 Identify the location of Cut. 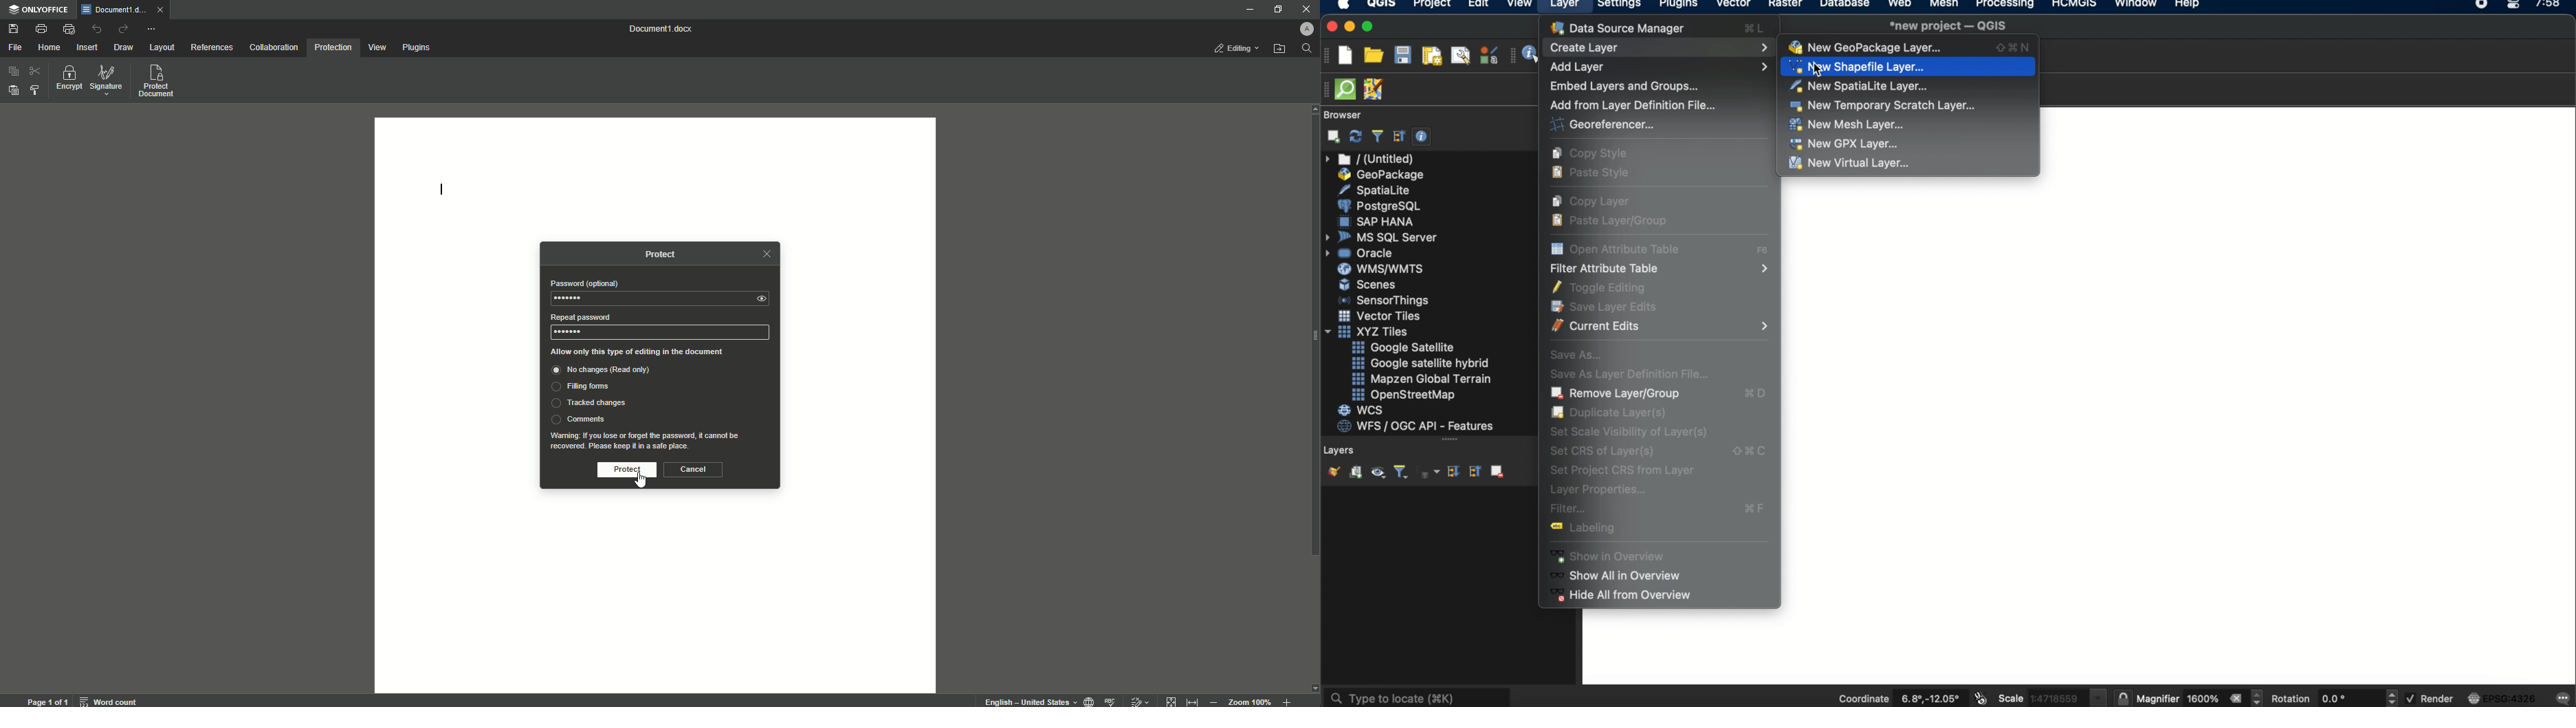
(34, 72).